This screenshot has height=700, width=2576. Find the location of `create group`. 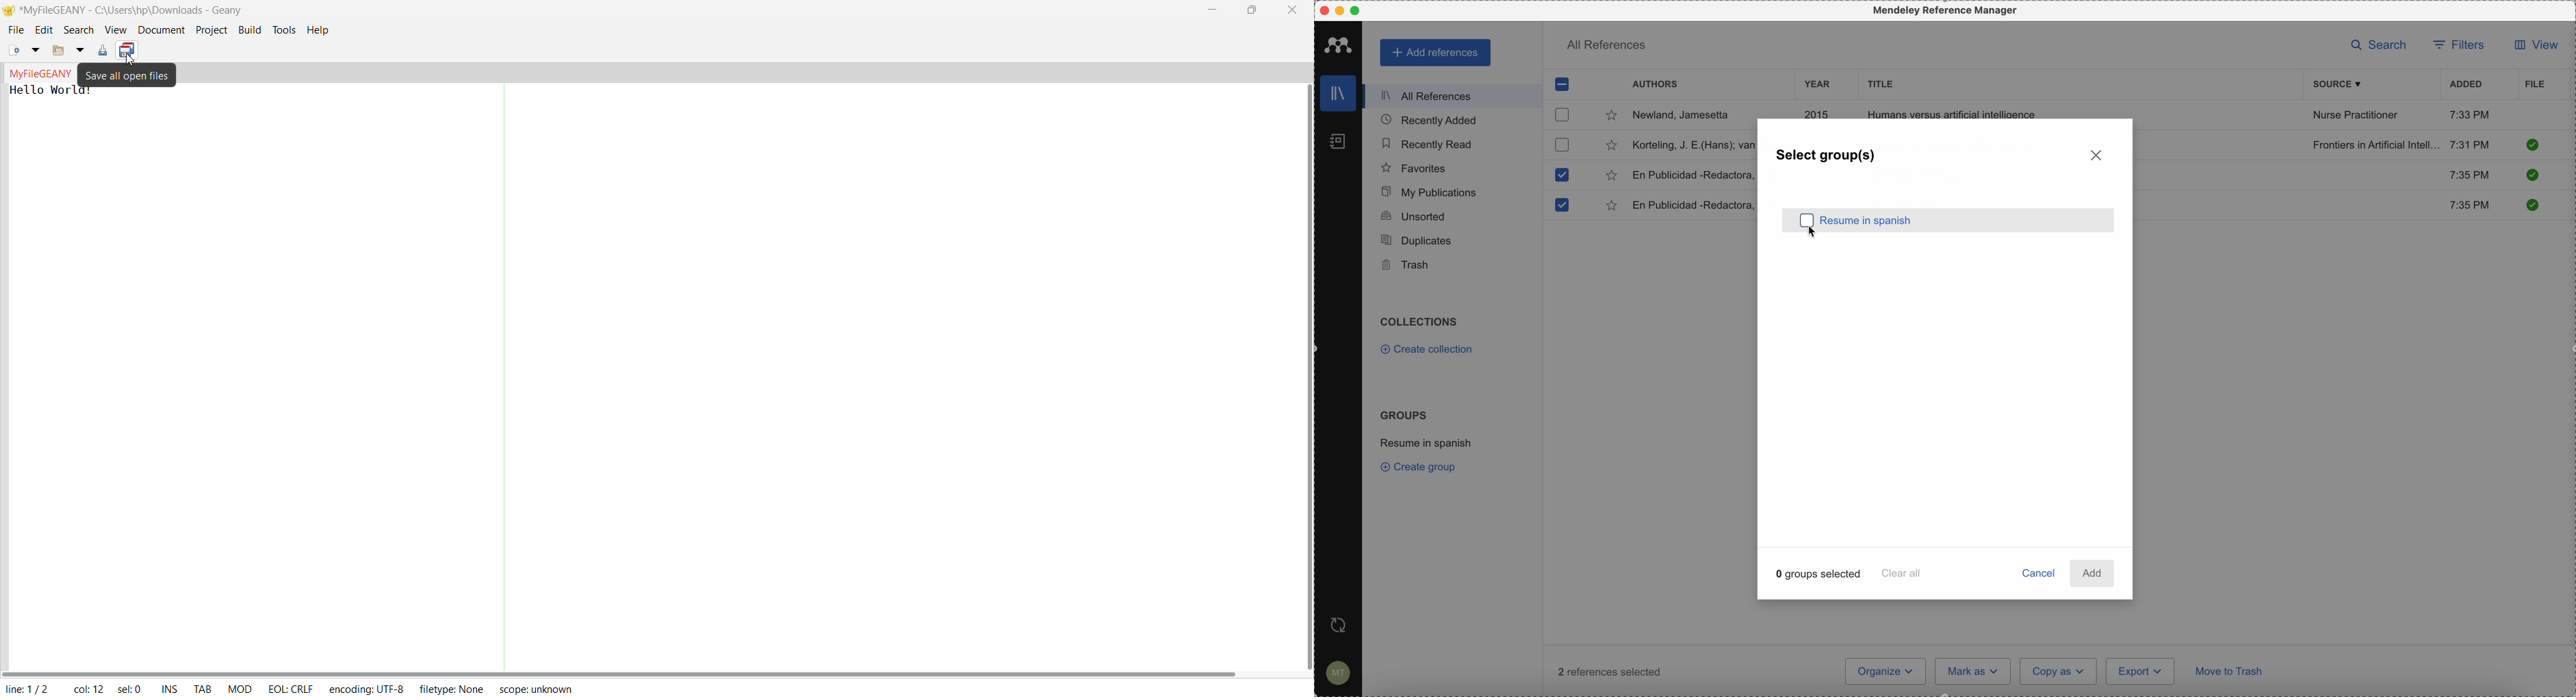

create group is located at coordinates (1421, 467).